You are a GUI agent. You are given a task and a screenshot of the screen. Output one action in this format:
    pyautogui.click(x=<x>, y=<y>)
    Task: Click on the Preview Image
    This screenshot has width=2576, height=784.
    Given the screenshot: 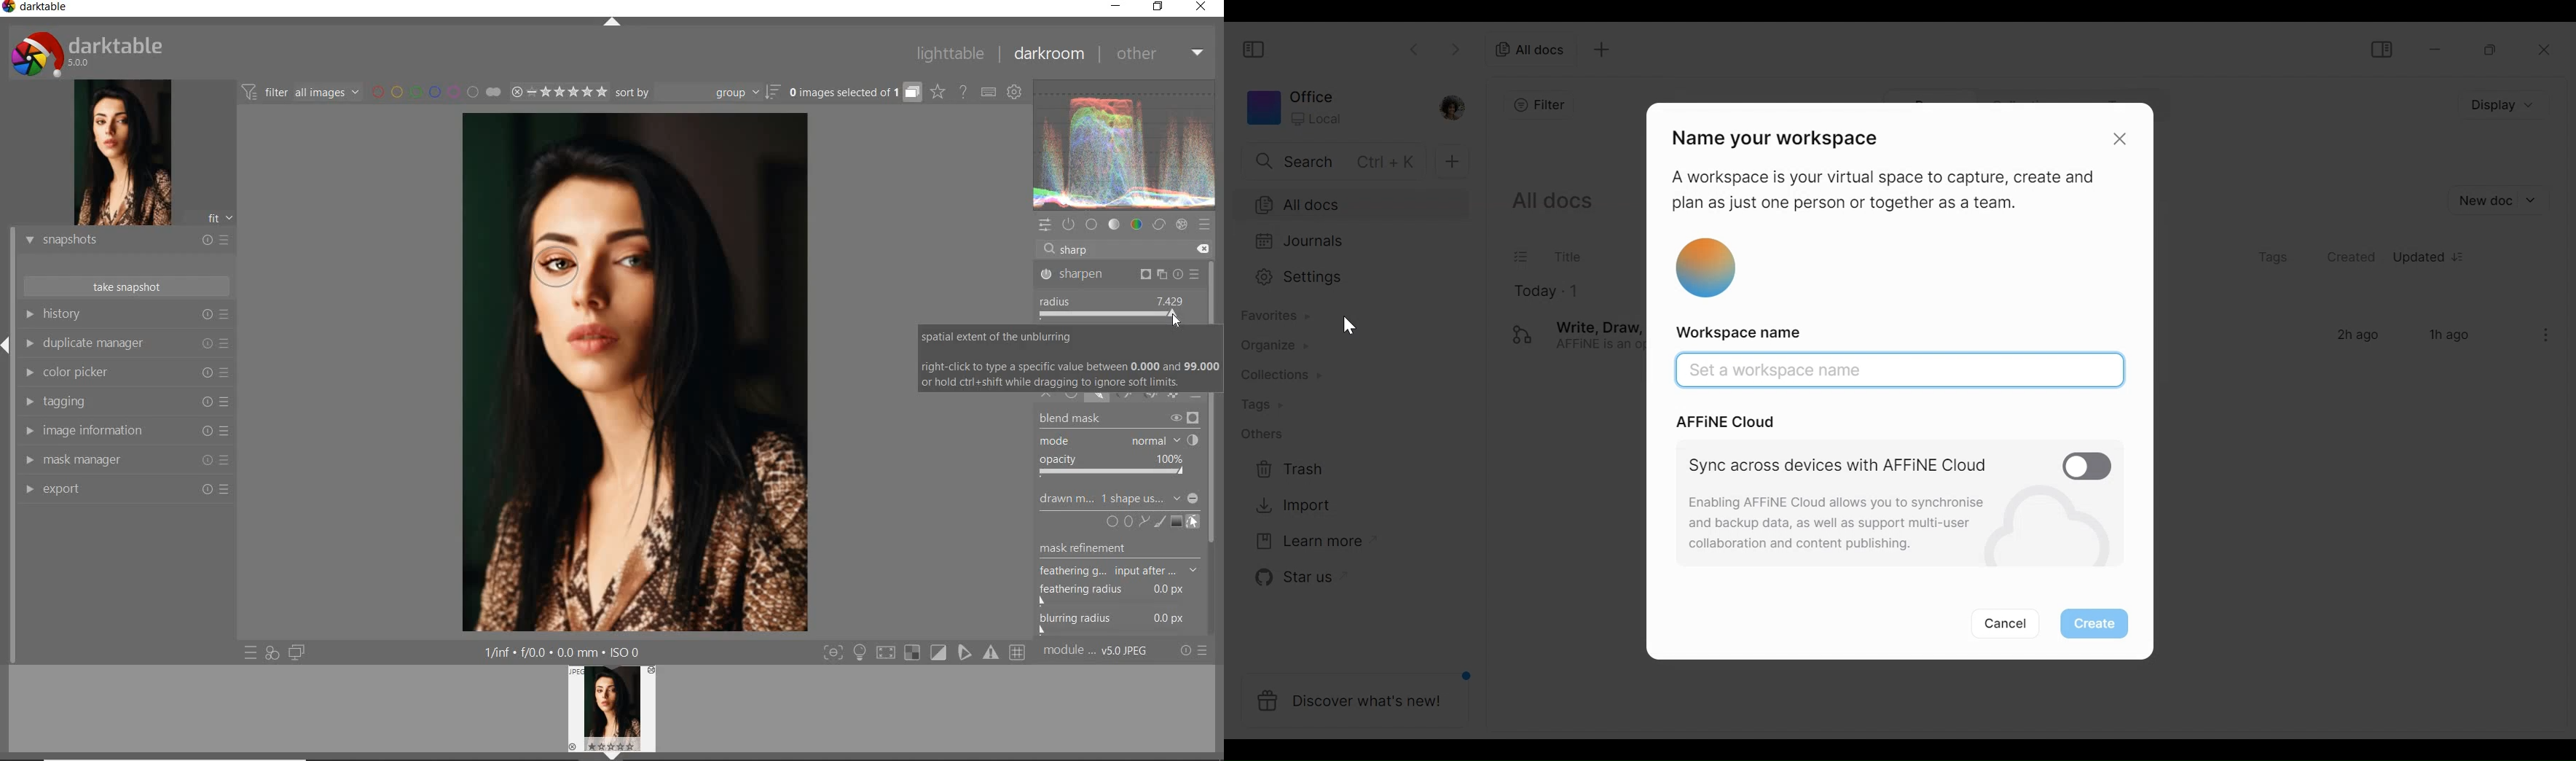 What is the action you would take?
    pyautogui.click(x=611, y=709)
    